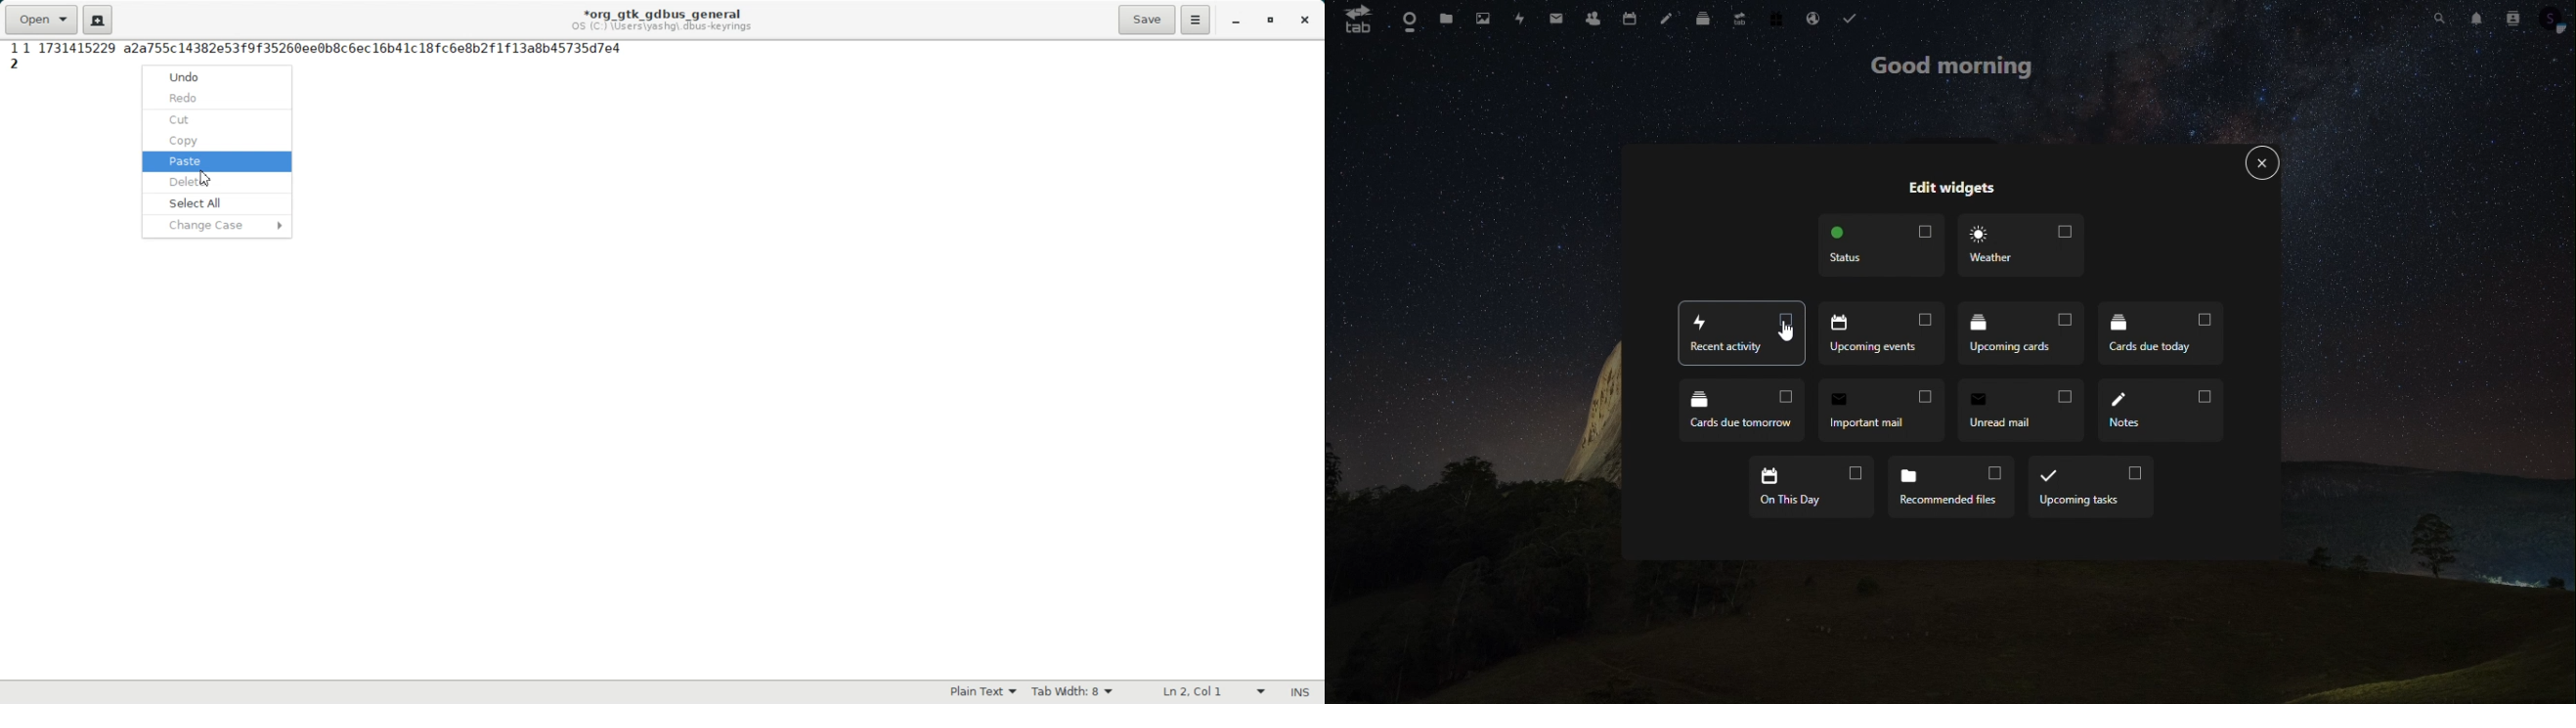 The height and width of the screenshot is (728, 2576). Describe the element at coordinates (1777, 26) in the screenshot. I see `free trial` at that location.